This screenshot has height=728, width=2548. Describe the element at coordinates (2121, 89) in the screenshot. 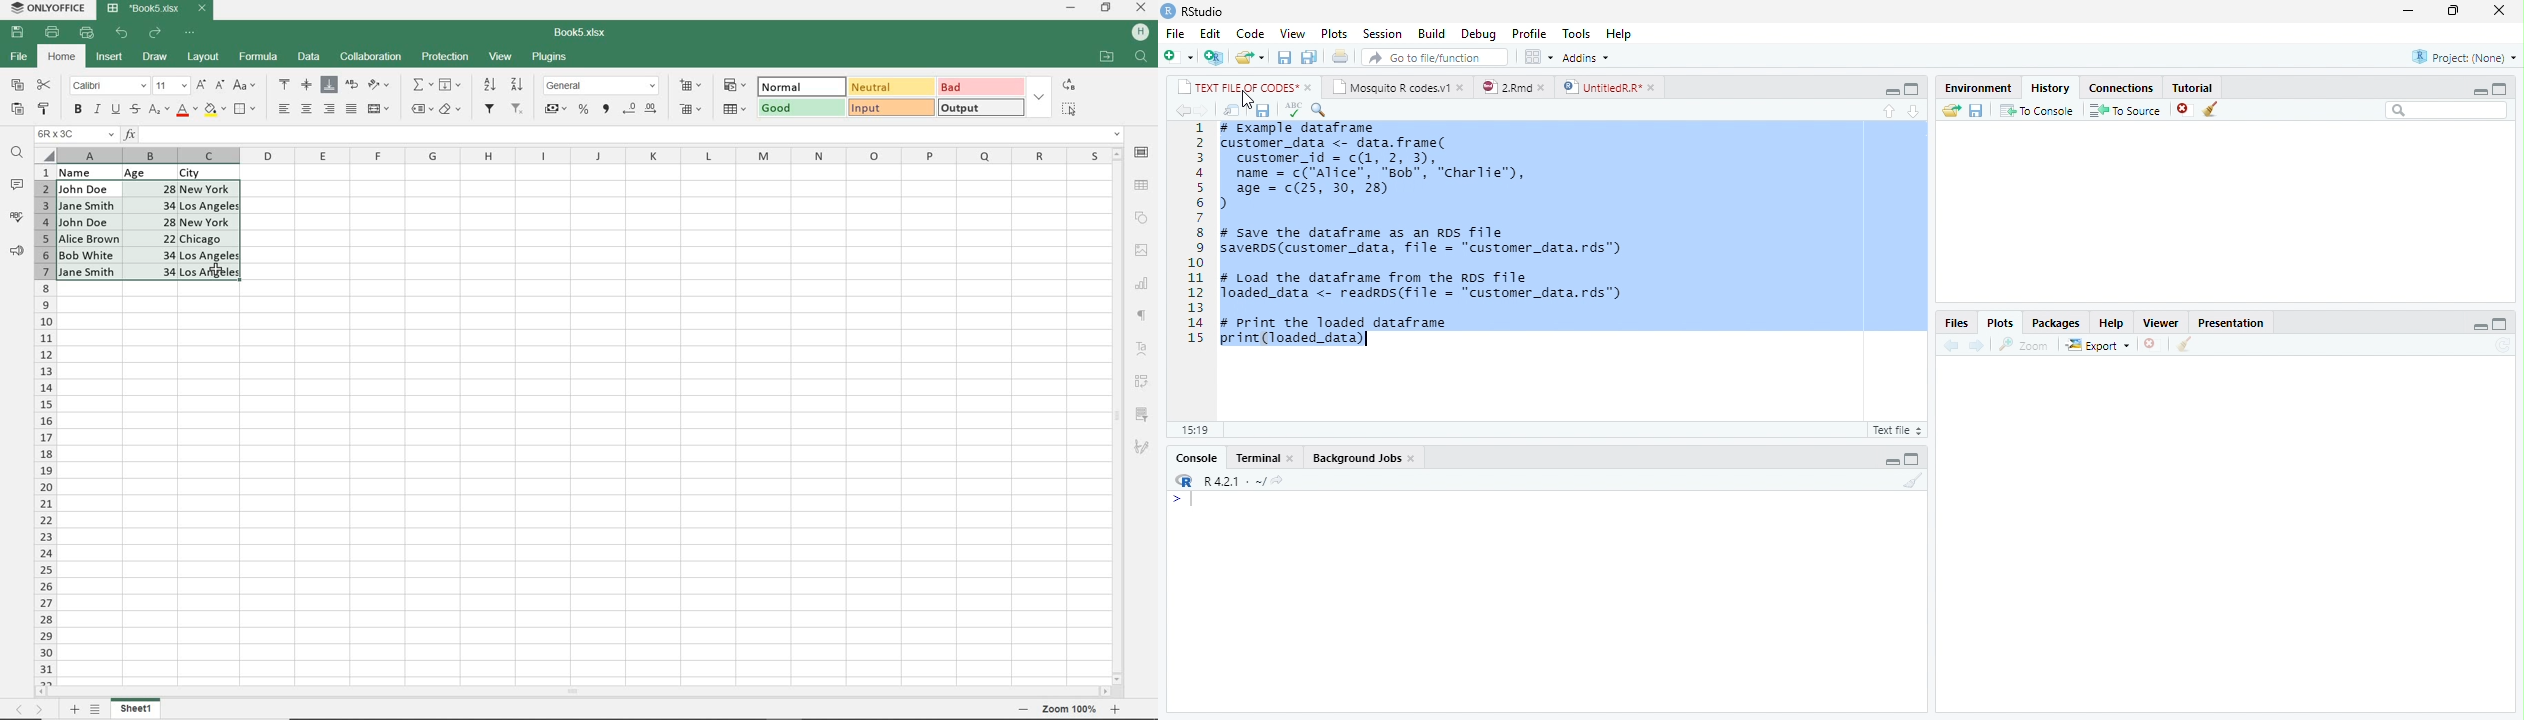

I see `Connections` at that location.